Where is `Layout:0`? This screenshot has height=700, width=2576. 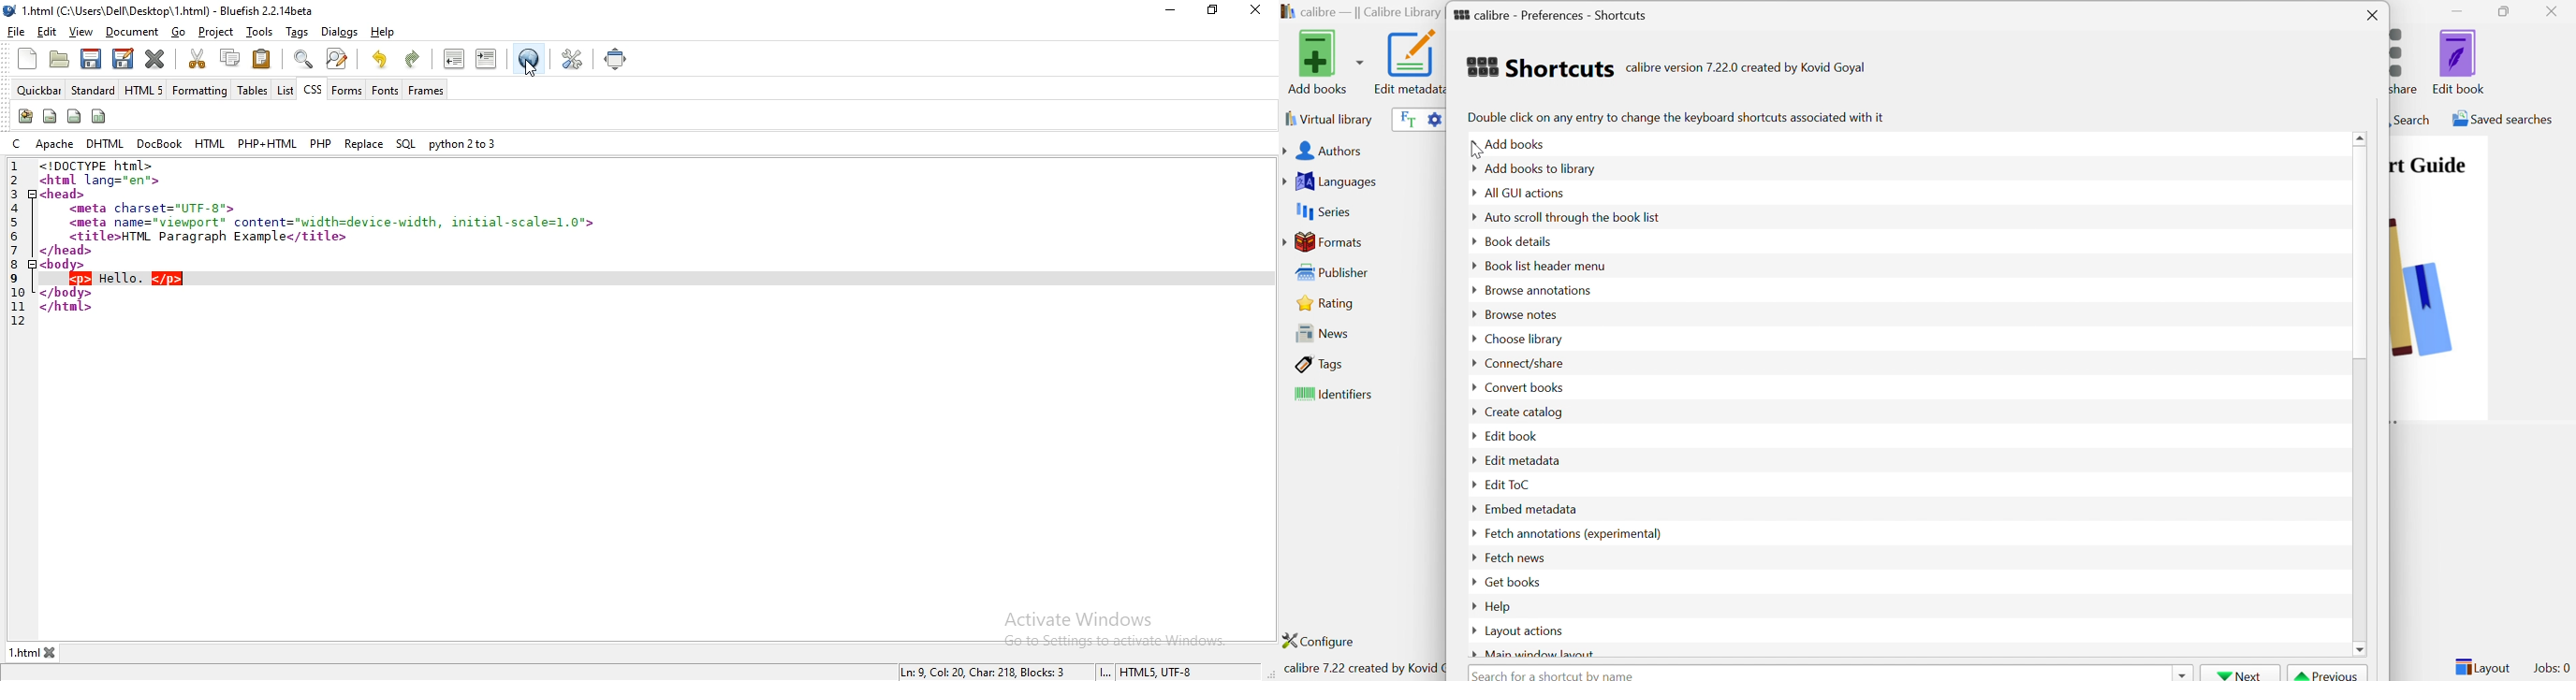
Layout:0 is located at coordinates (2483, 666).